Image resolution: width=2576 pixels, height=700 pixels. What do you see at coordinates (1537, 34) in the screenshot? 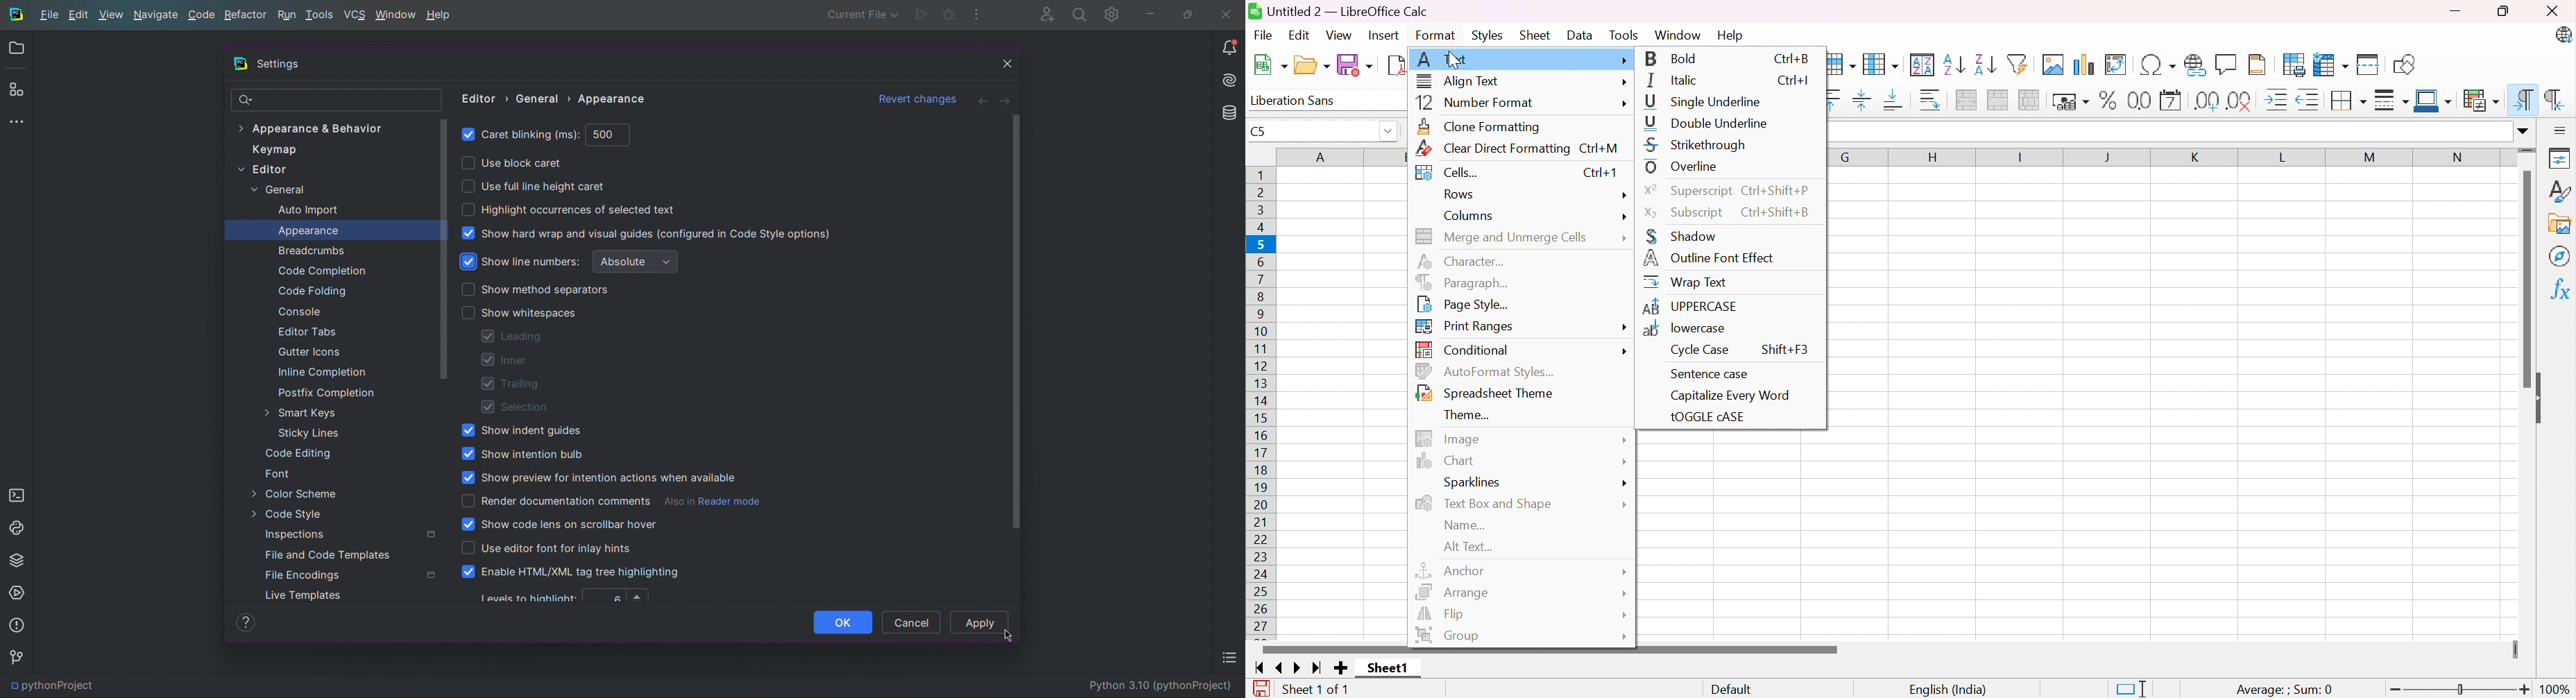
I see `Sheet` at bounding box center [1537, 34].